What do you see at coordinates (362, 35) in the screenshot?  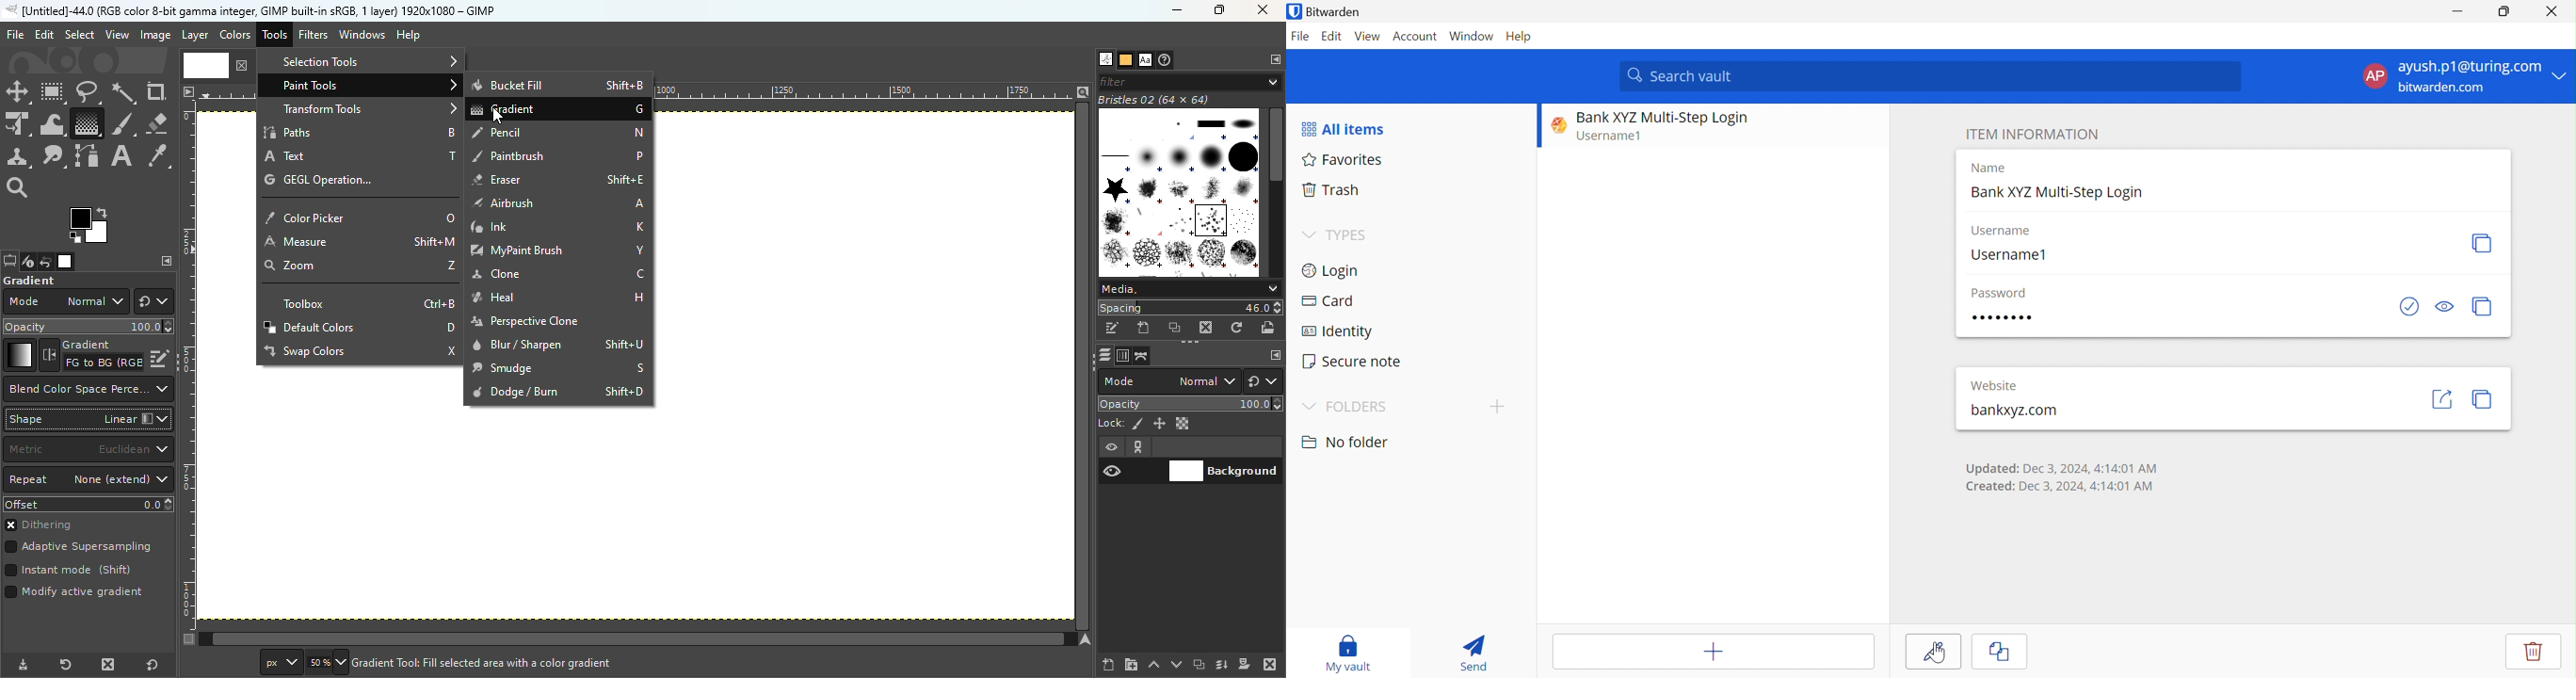 I see `Windows` at bounding box center [362, 35].